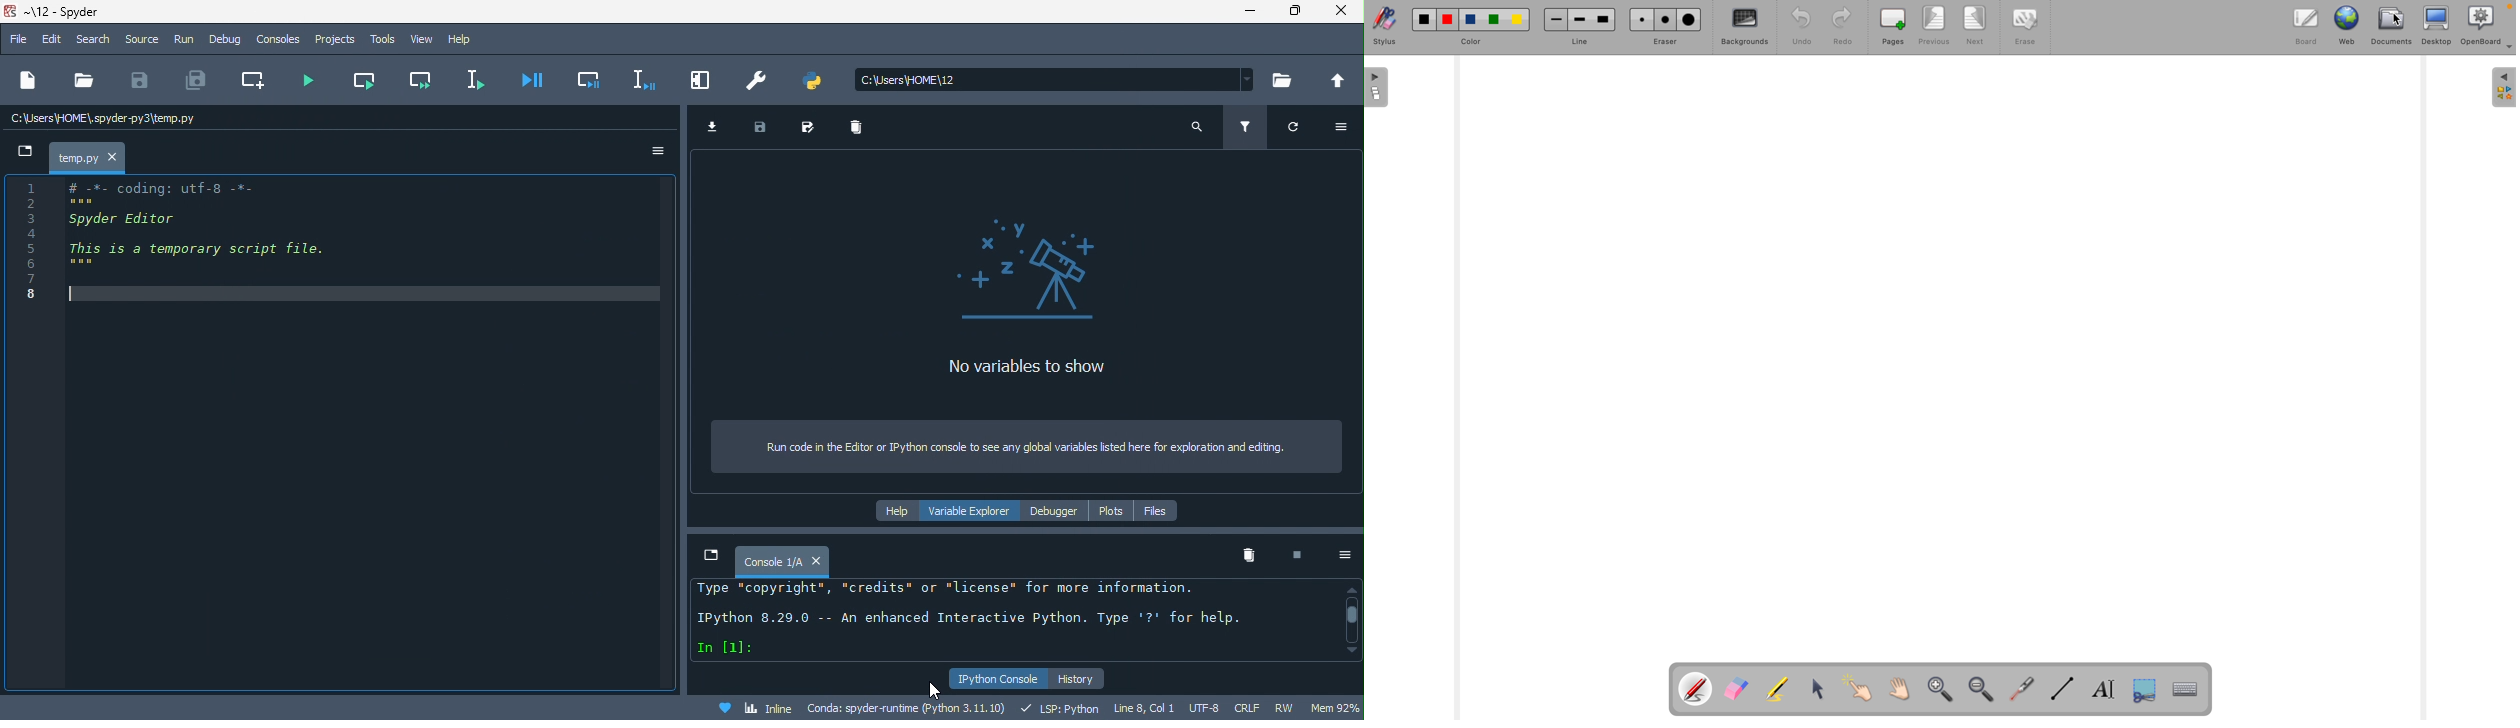 This screenshot has width=2520, height=728. I want to click on , so click(1291, 80).